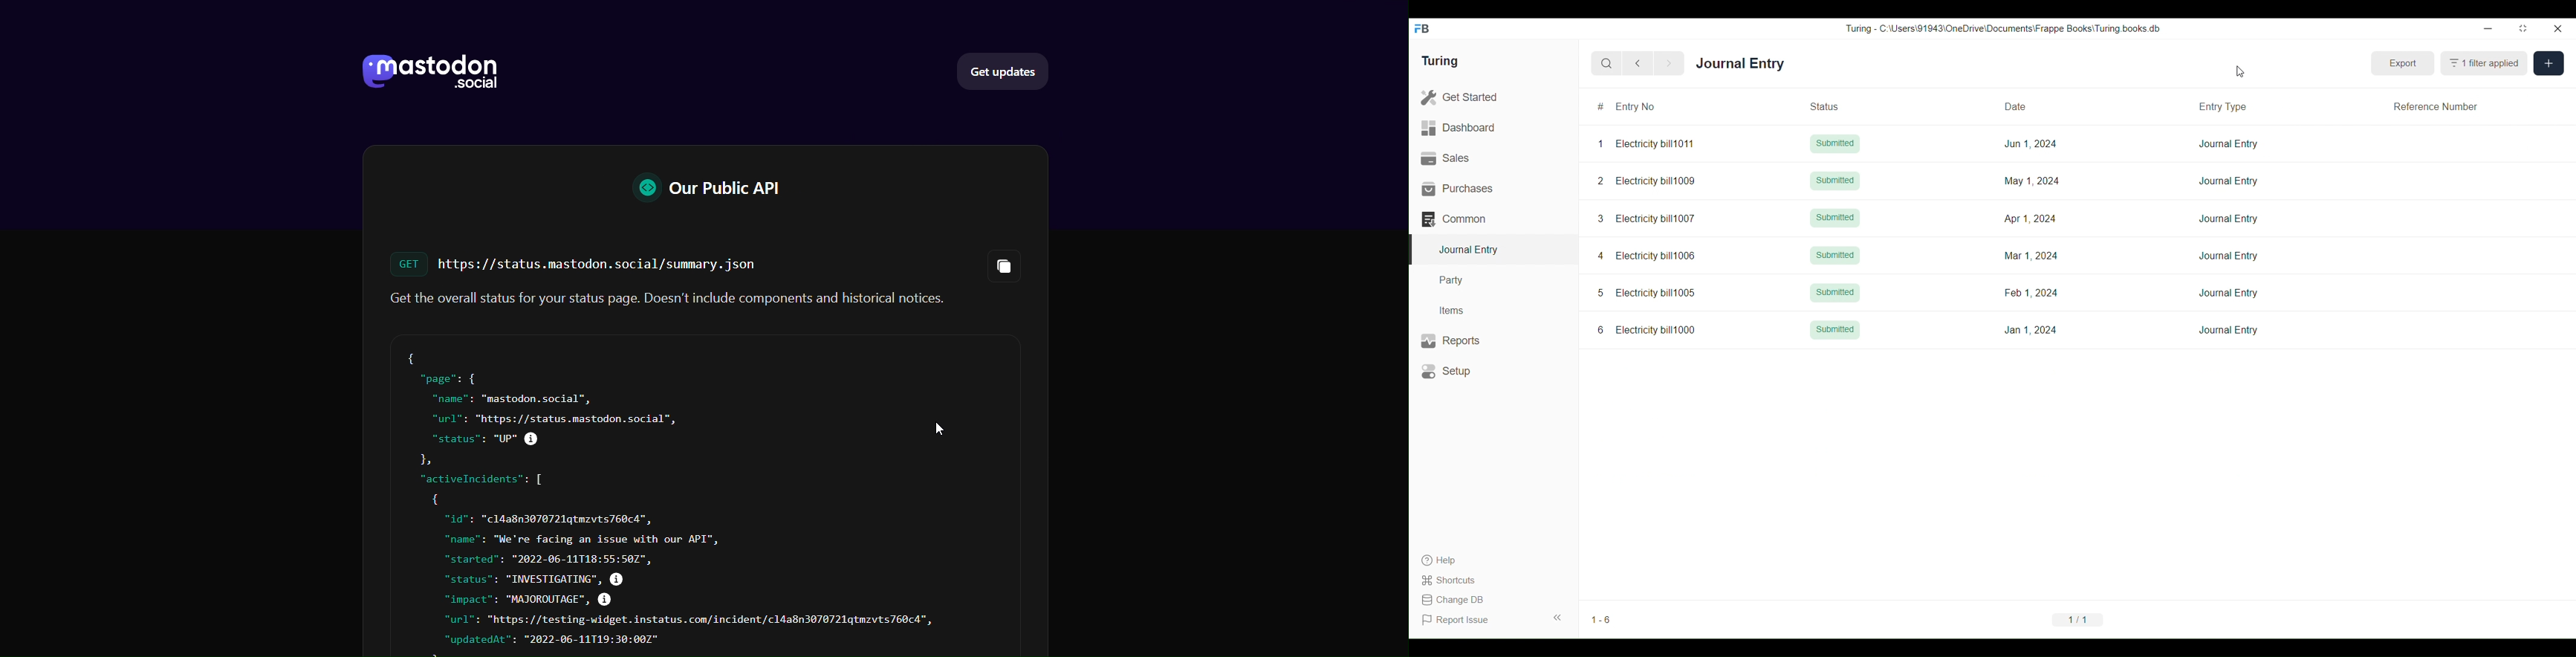 The height and width of the screenshot is (672, 2576). I want to click on Close, so click(2558, 29).